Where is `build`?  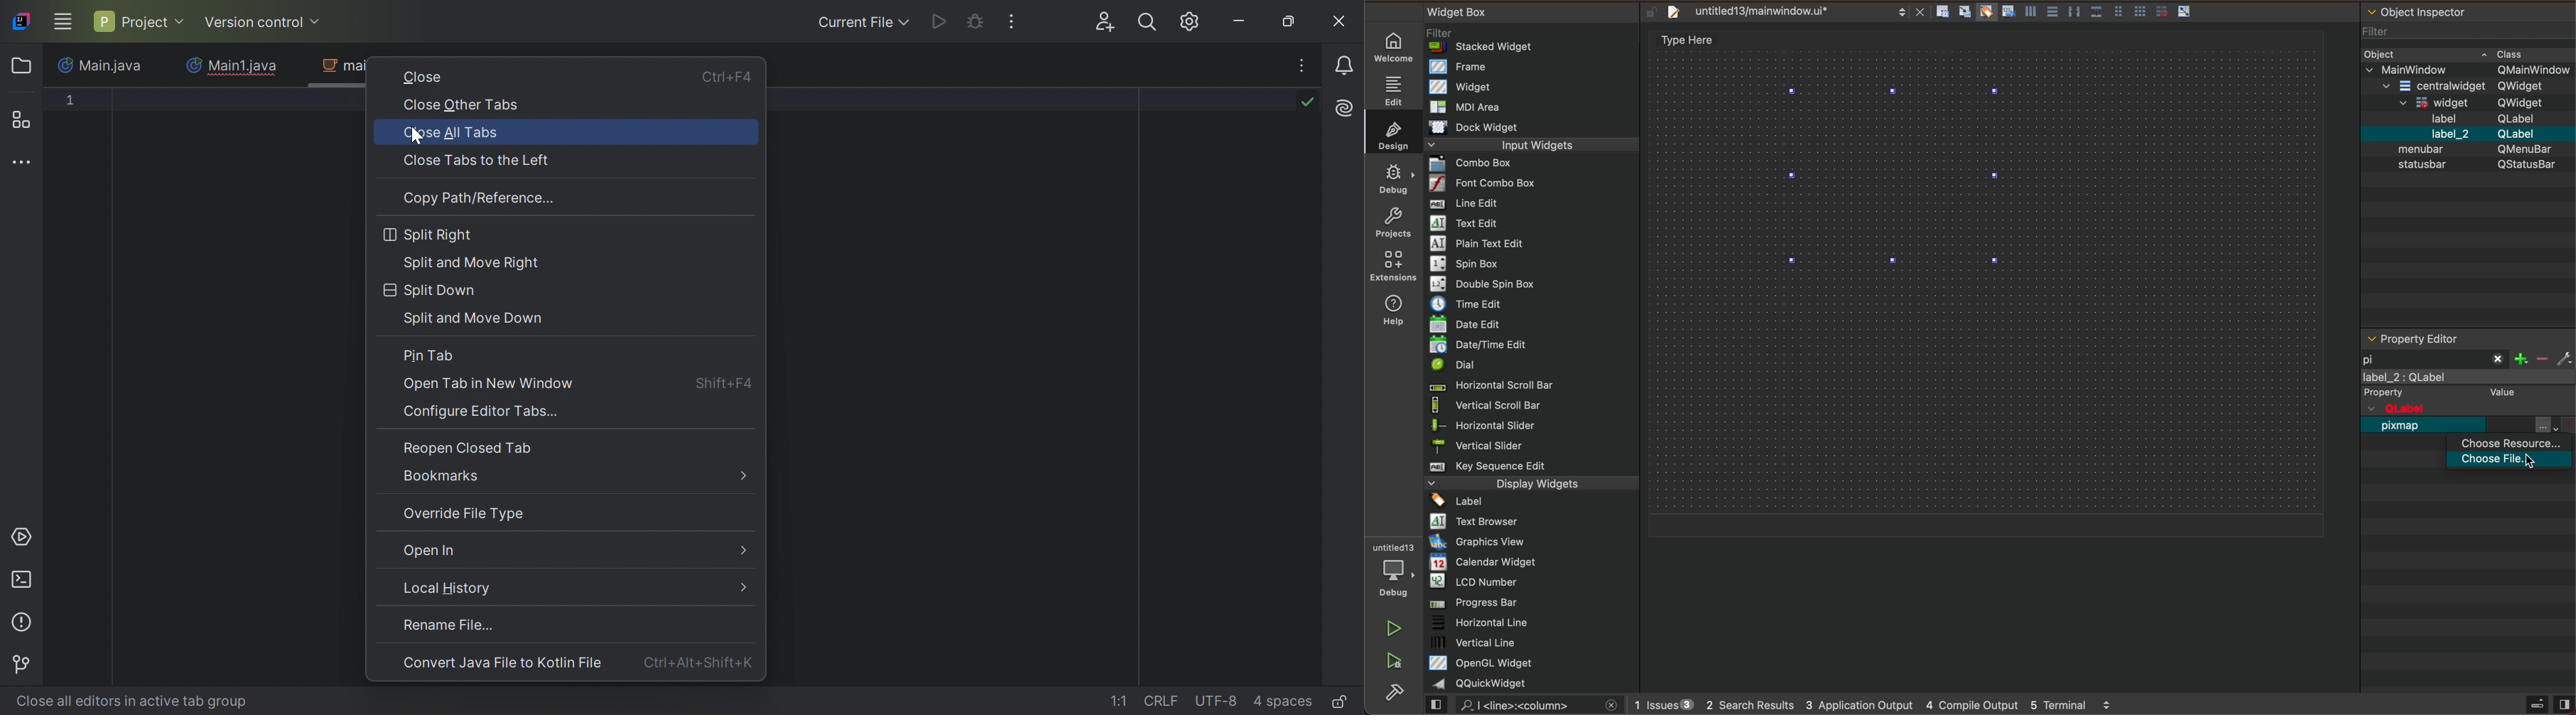
build is located at coordinates (1401, 696).